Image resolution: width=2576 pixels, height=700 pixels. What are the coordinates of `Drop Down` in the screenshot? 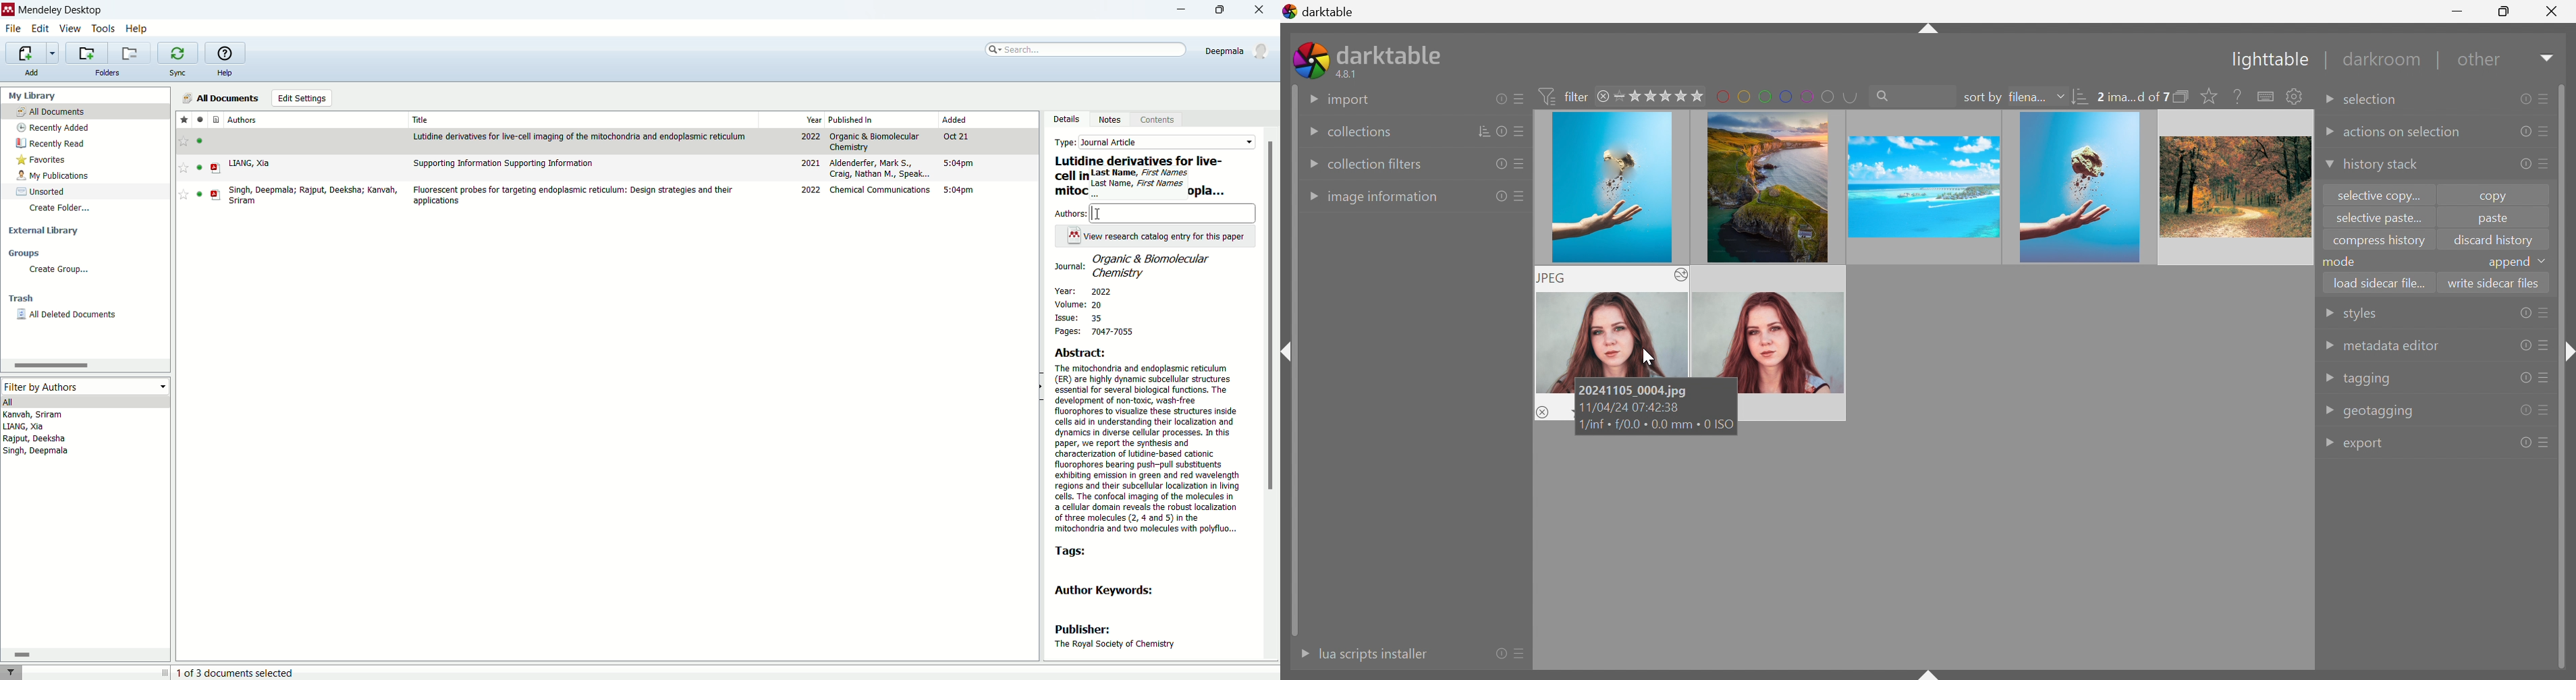 It's located at (2329, 409).